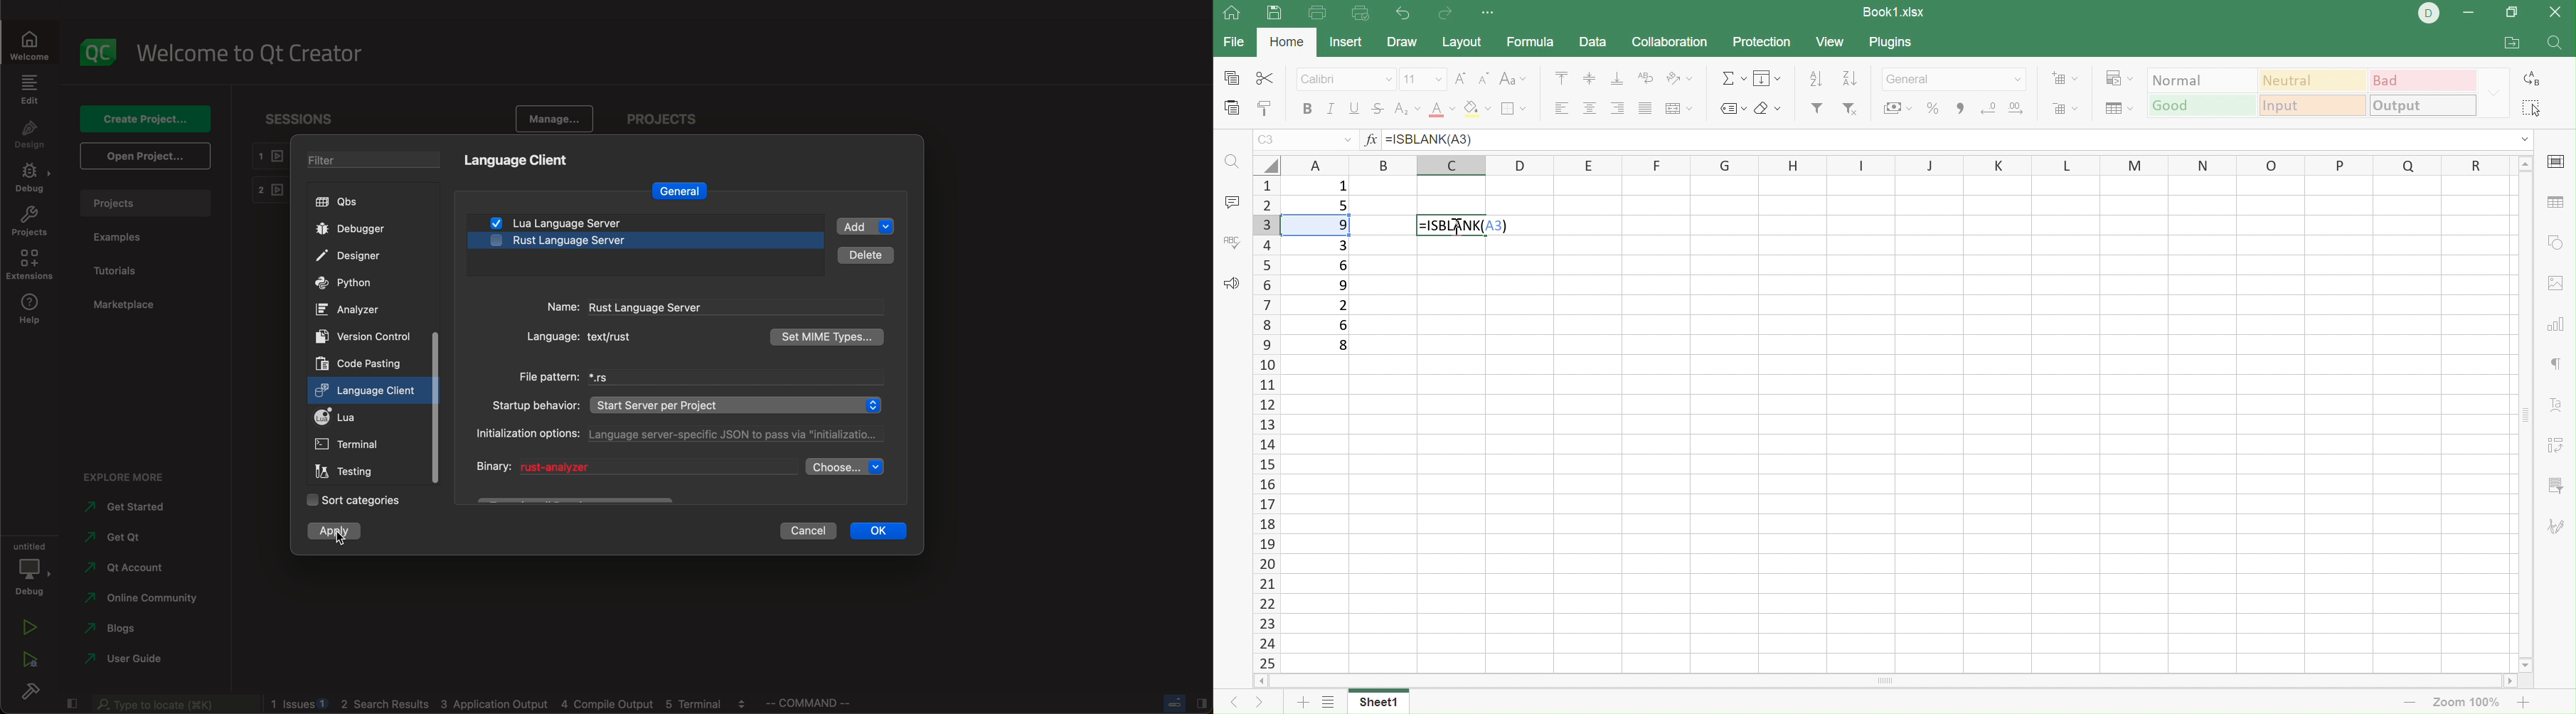 The width and height of the screenshot is (2576, 728). Describe the element at coordinates (1341, 206) in the screenshot. I see `5` at that location.